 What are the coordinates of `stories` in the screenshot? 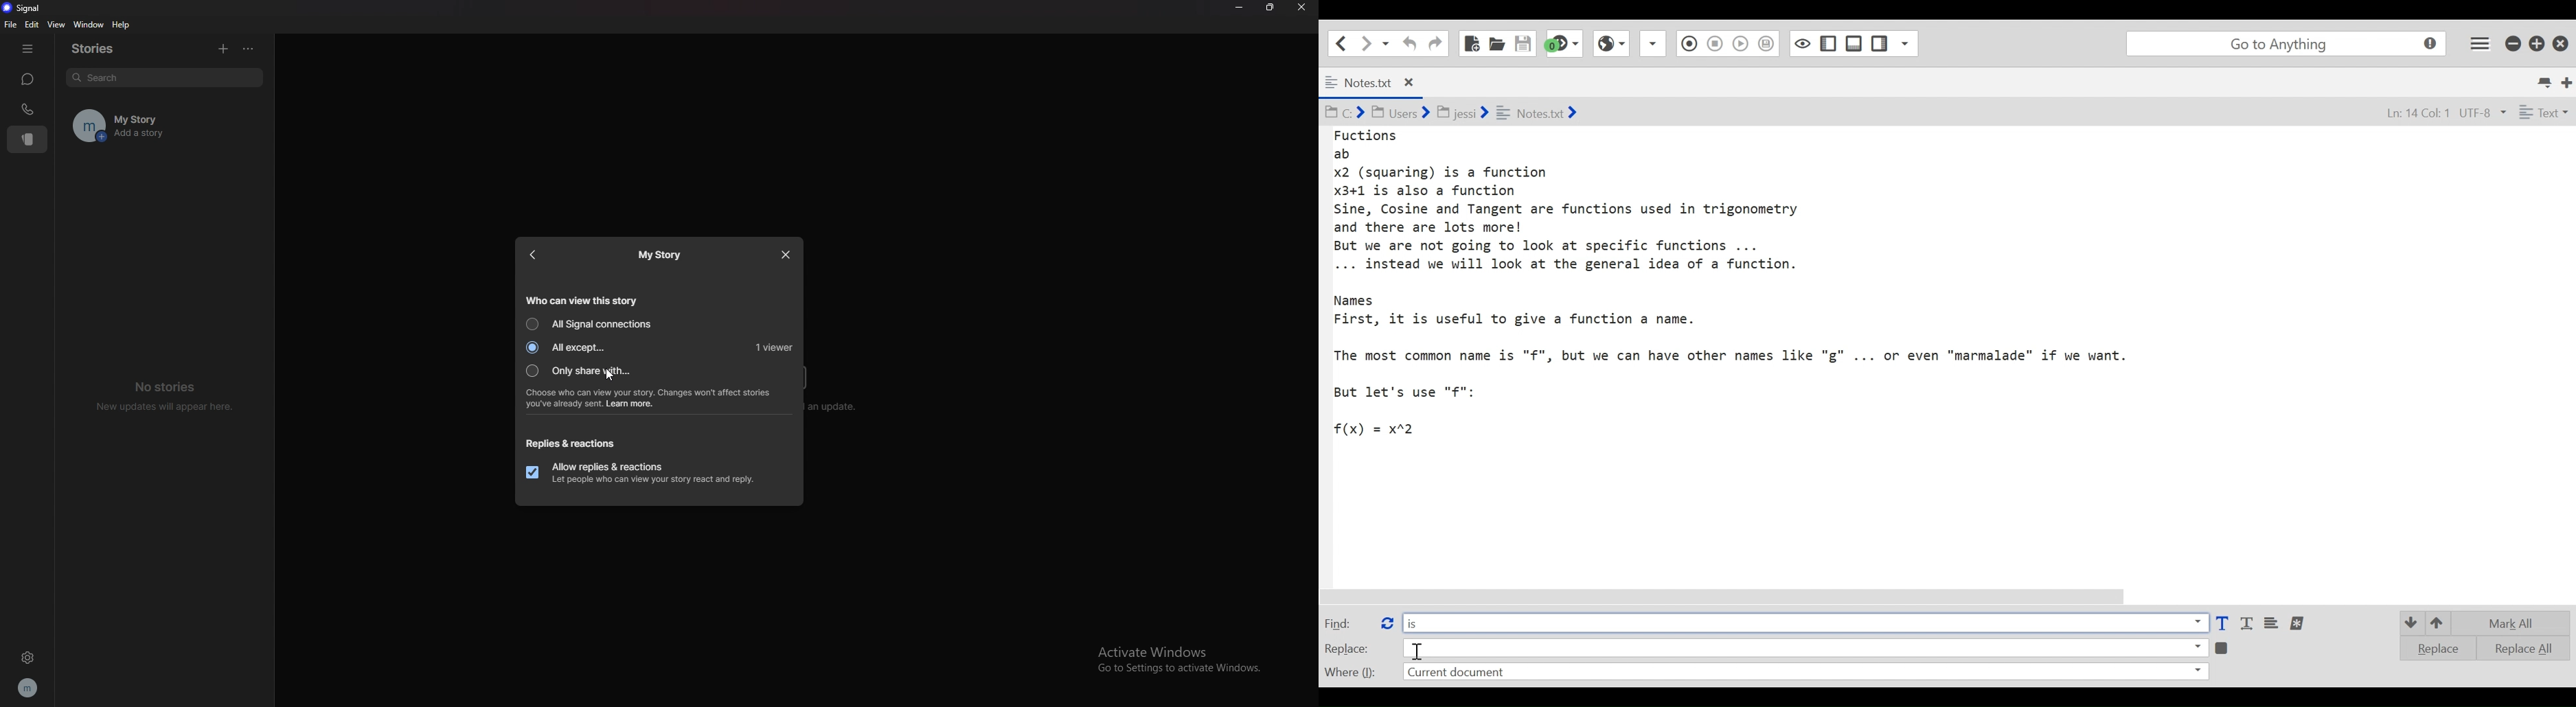 It's located at (104, 49).